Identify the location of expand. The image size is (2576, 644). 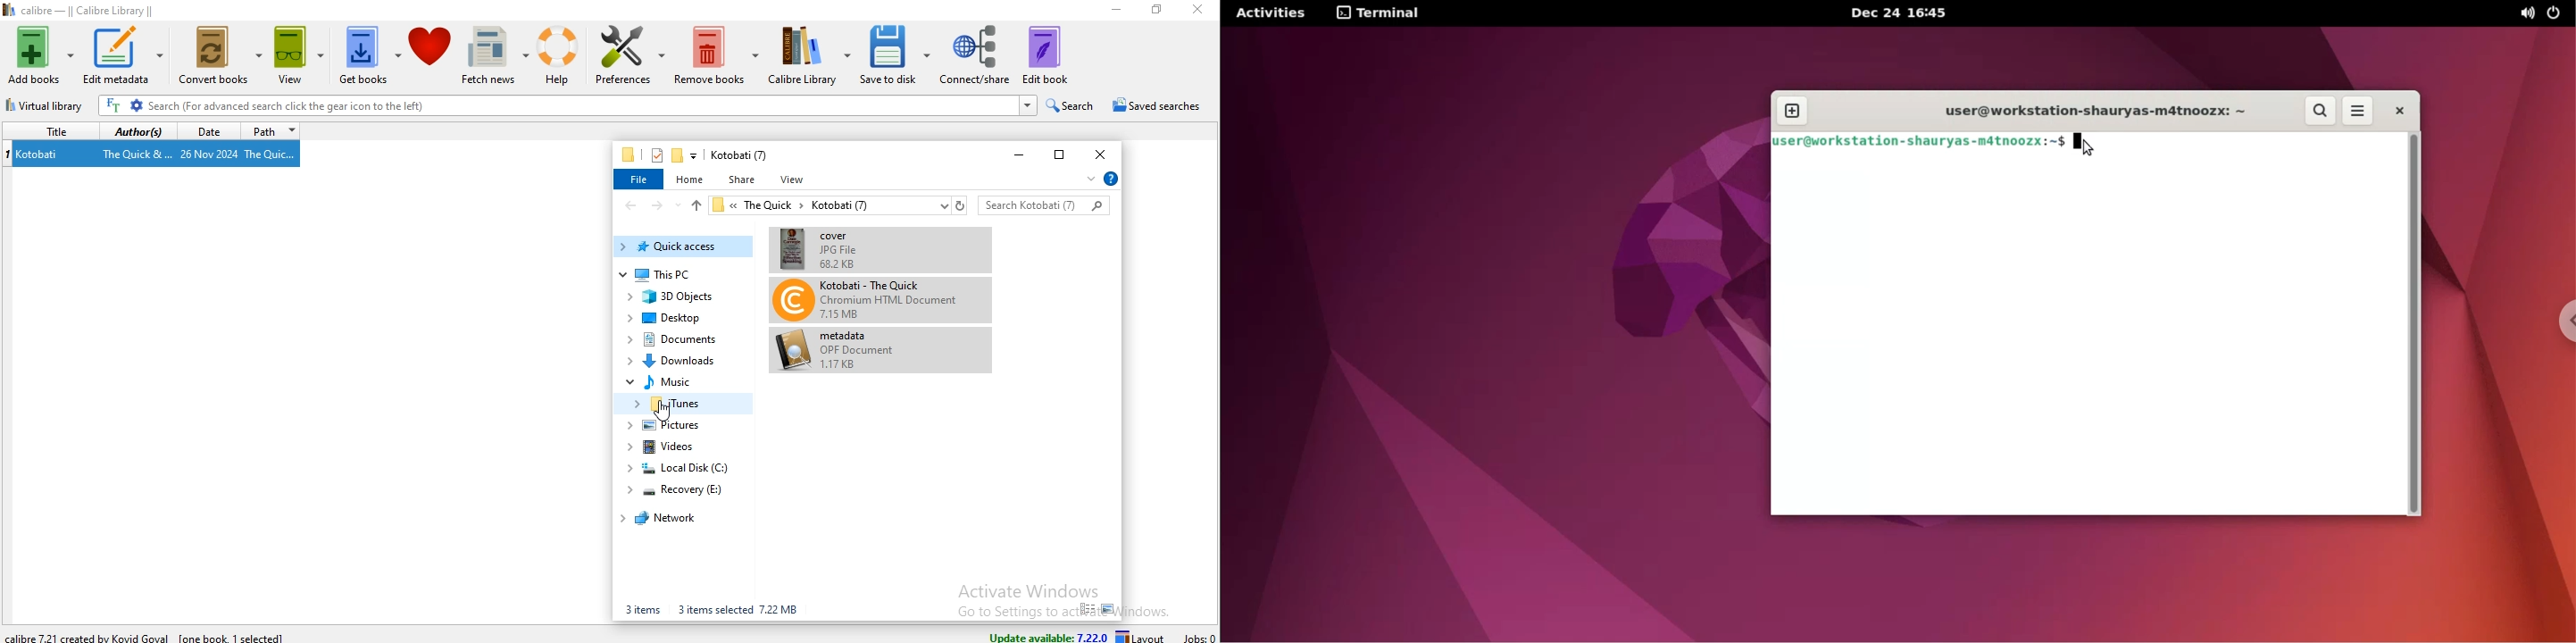
(1088, 181).